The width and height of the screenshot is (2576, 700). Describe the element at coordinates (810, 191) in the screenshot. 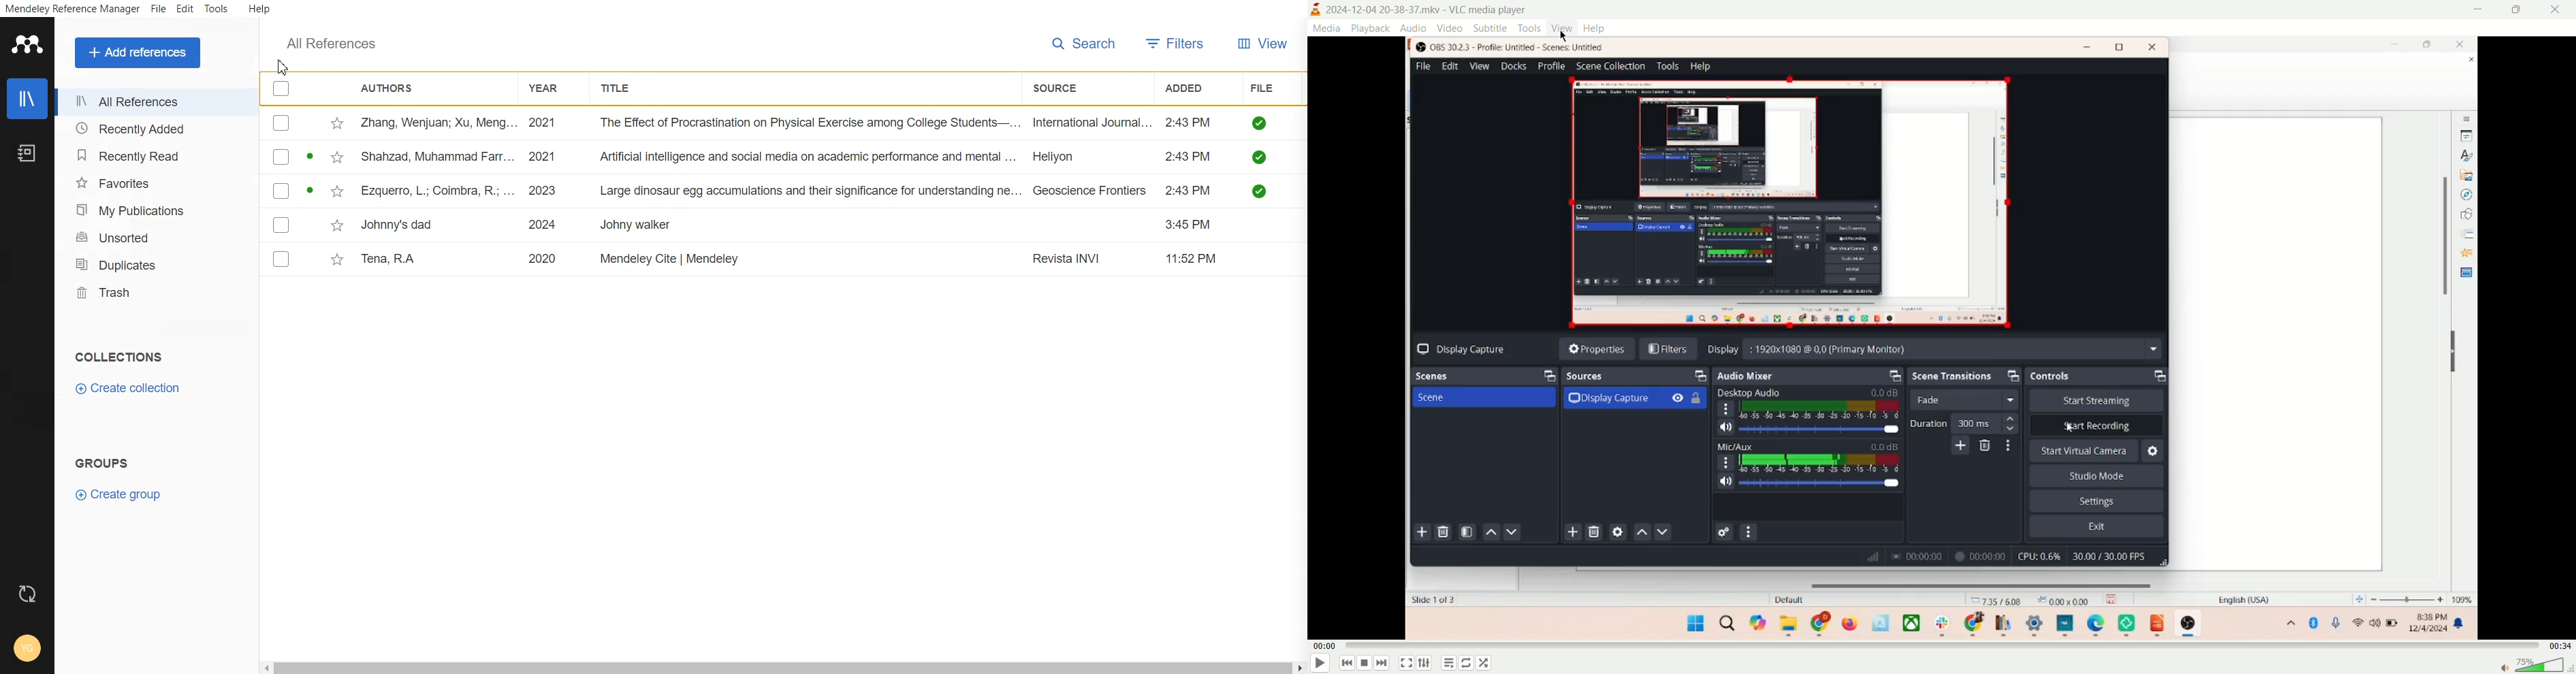

I see `Large dinosaur egg accumulations and their significance for understanding ne...` at that location.